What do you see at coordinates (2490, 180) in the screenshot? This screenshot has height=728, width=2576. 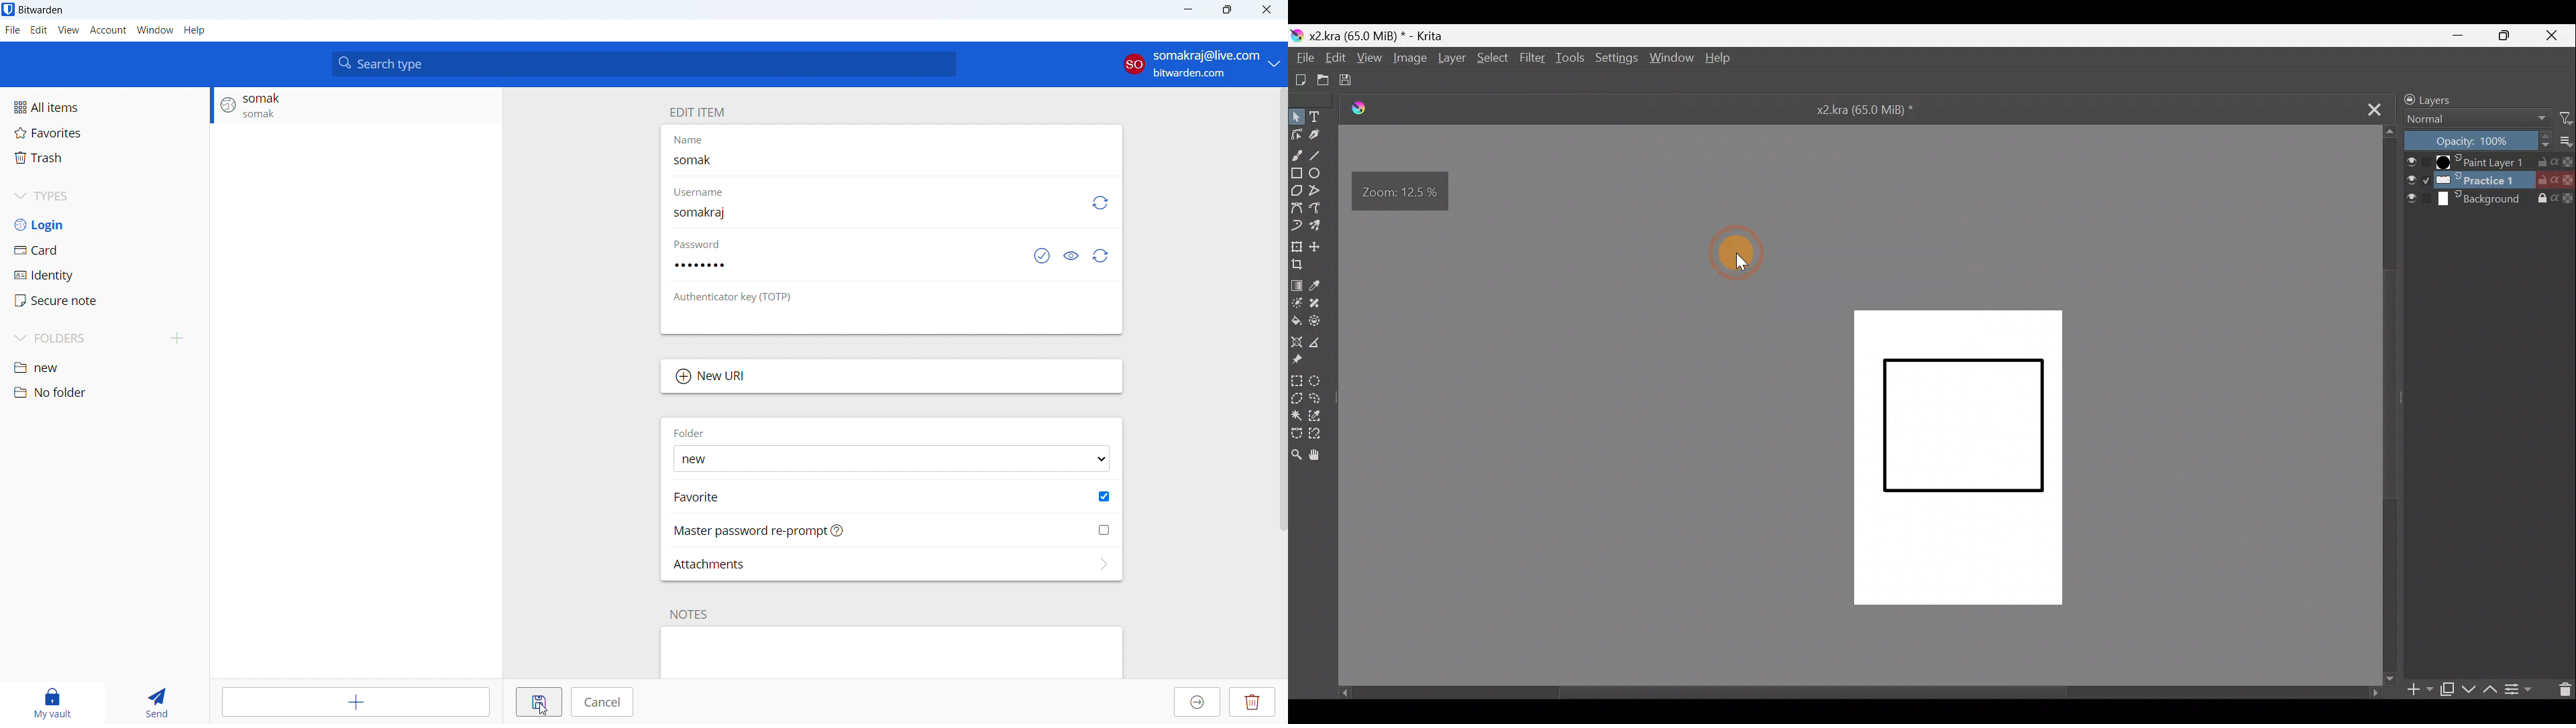 I see `Practice 1` at bounding box center [2490, 180].